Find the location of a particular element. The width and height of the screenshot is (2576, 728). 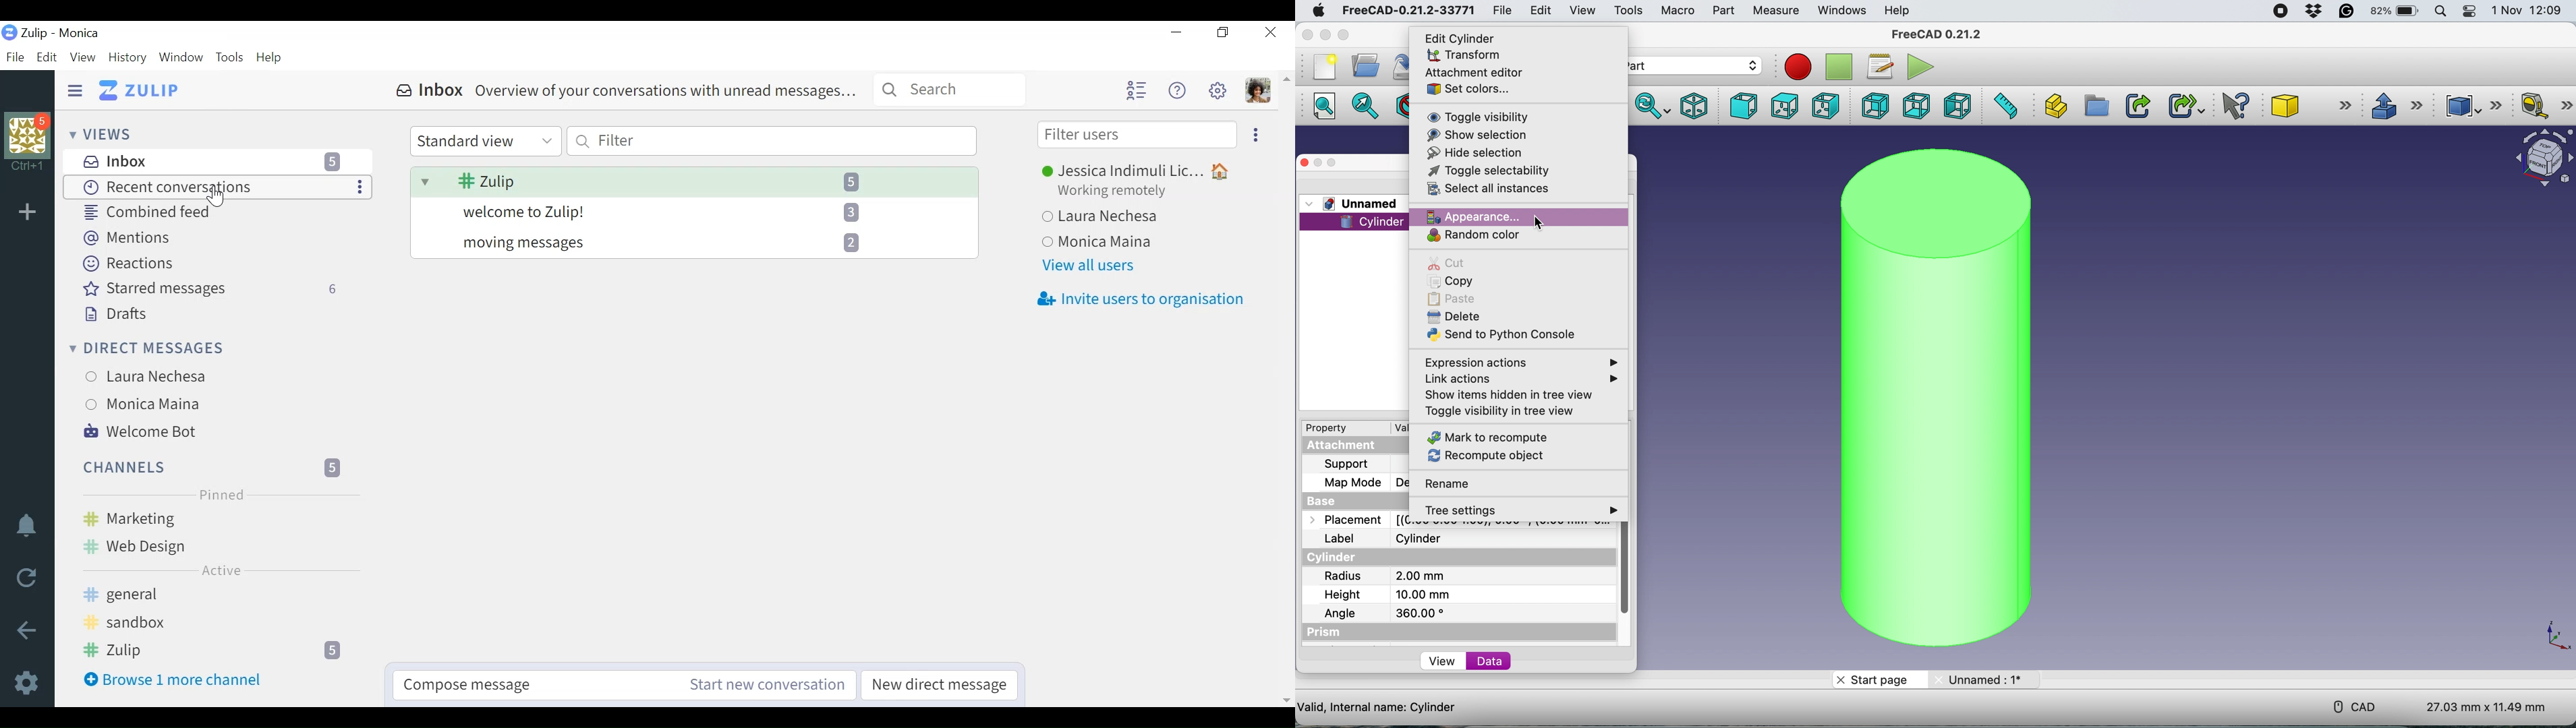

Close is located at coordinates (1269, 32).